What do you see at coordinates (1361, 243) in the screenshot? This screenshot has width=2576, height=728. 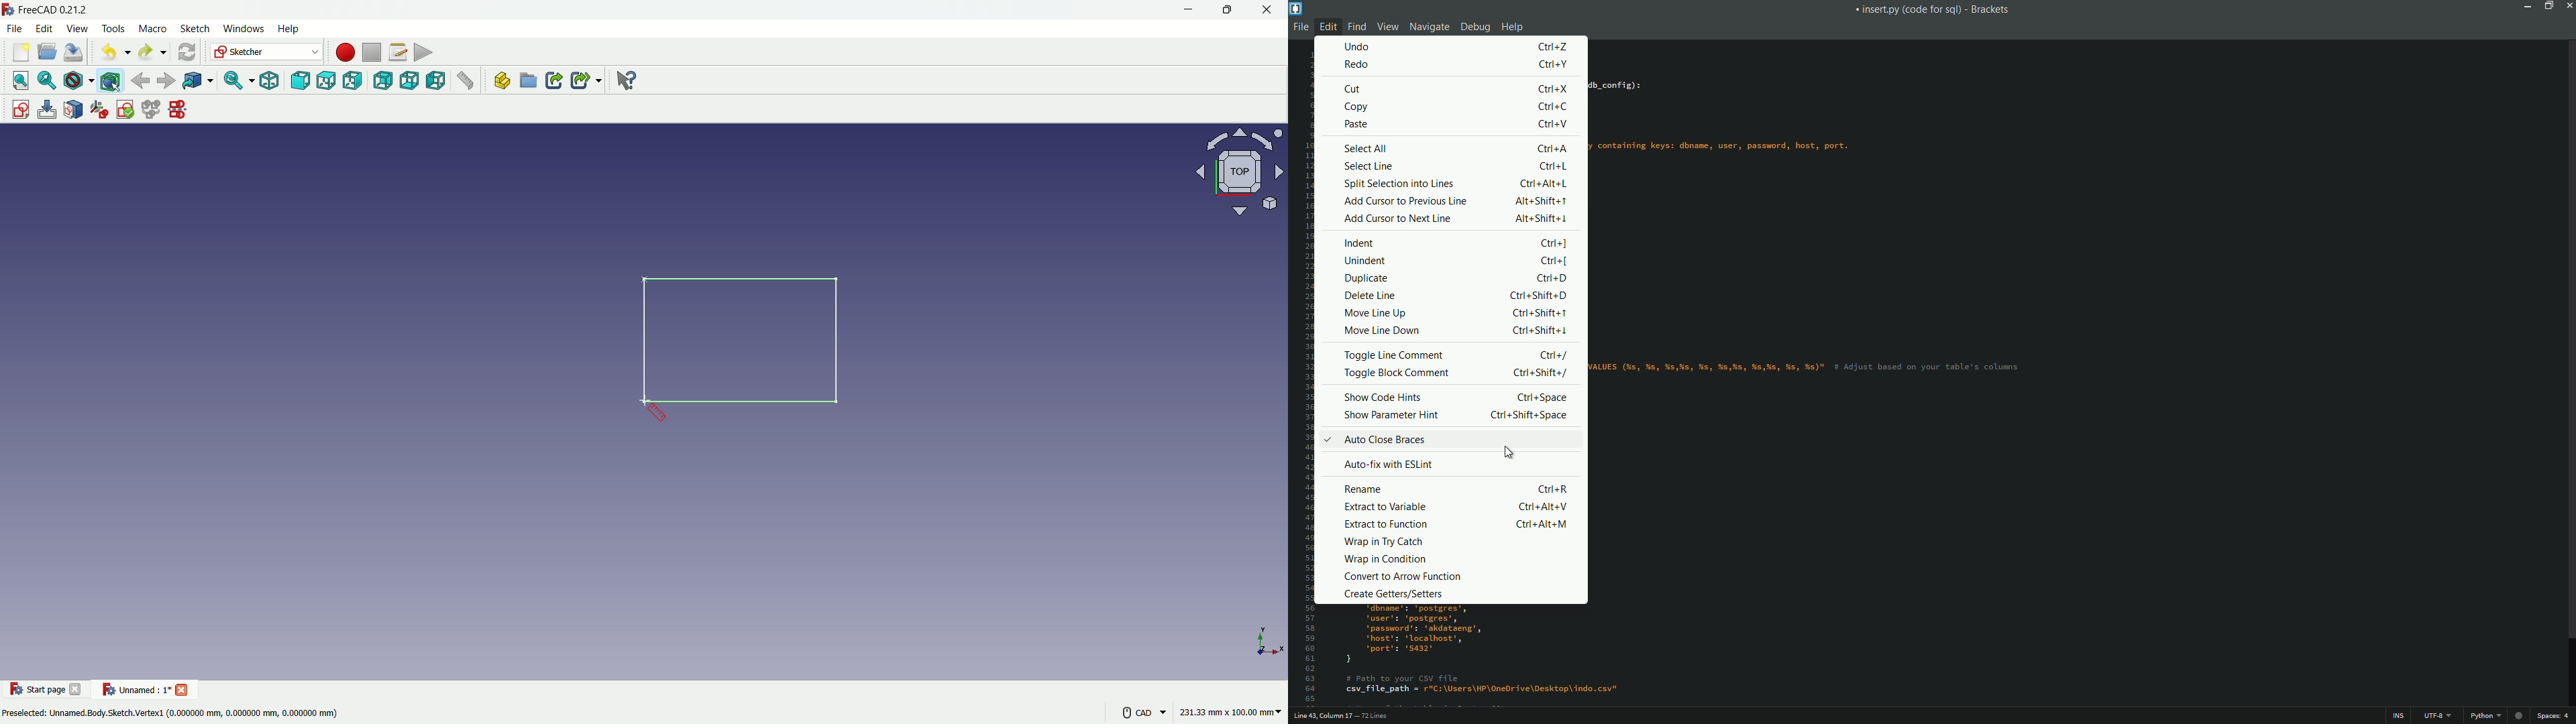 I see `indent` at bounding box center [1361, 243].